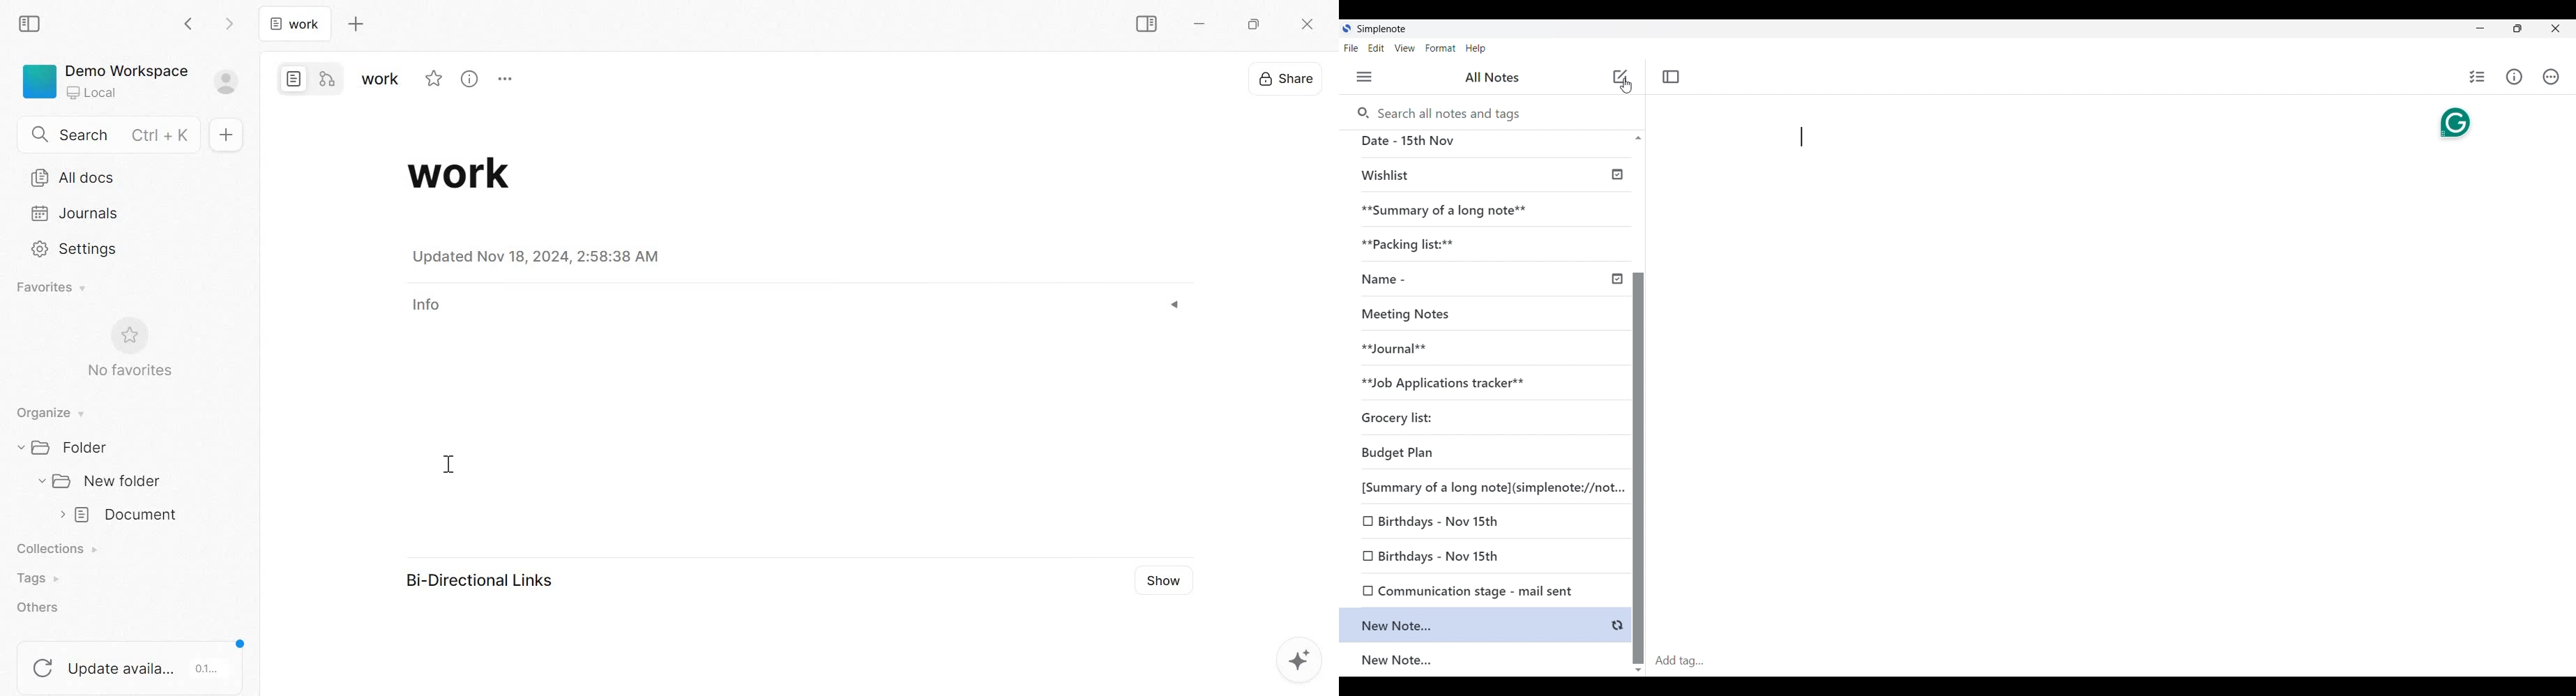 This screenshot has height=700, width=2576. I want to click on Collections, so click(61, 550).